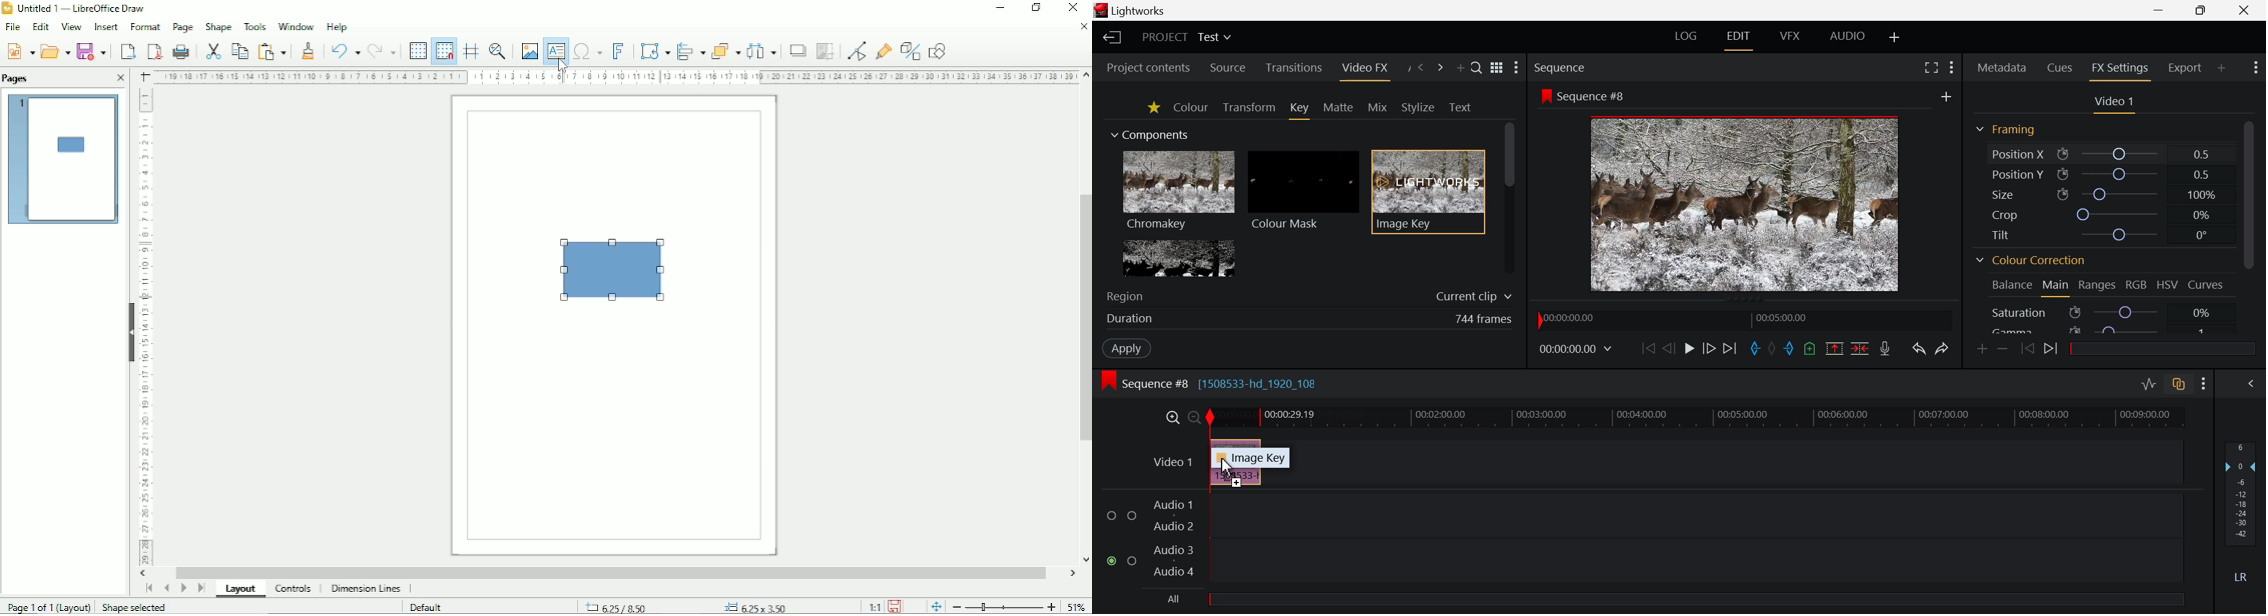 The width and height of the screenshot is (2268, 616). I want to click on Shape, so click(217, 26).